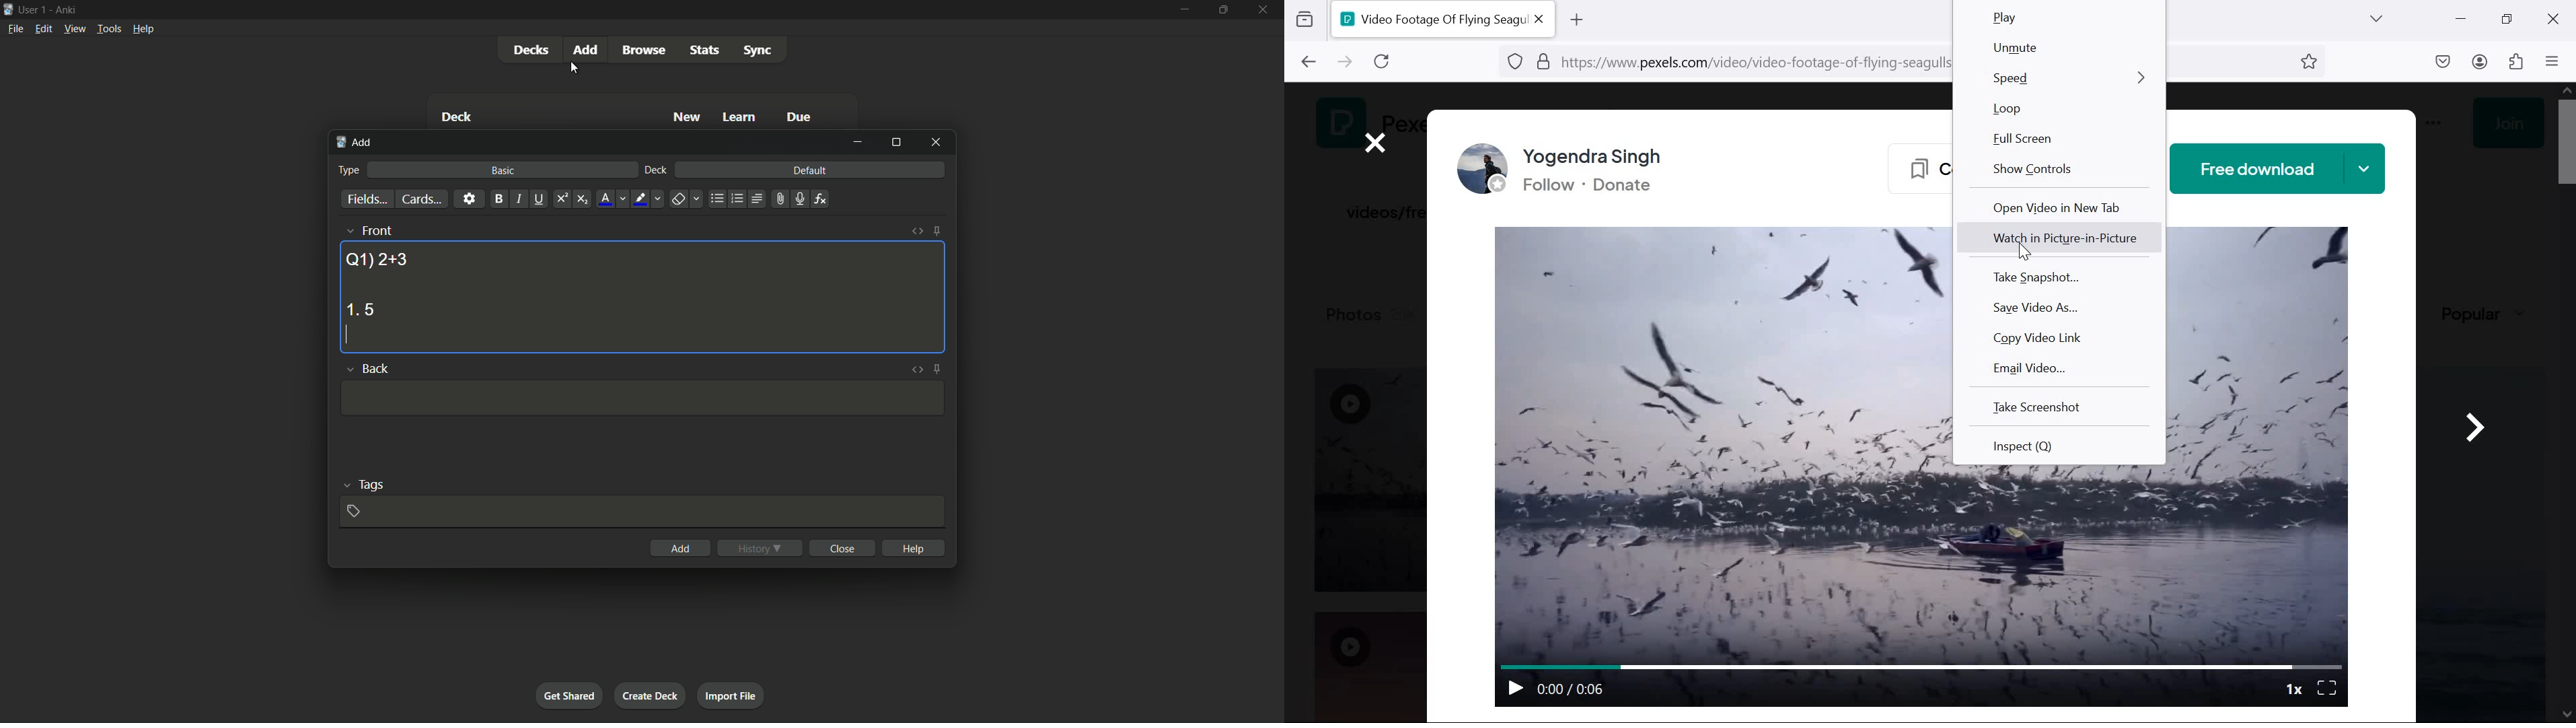 The image size is (2576, 728). I want to click on play, so click(1512, 686).